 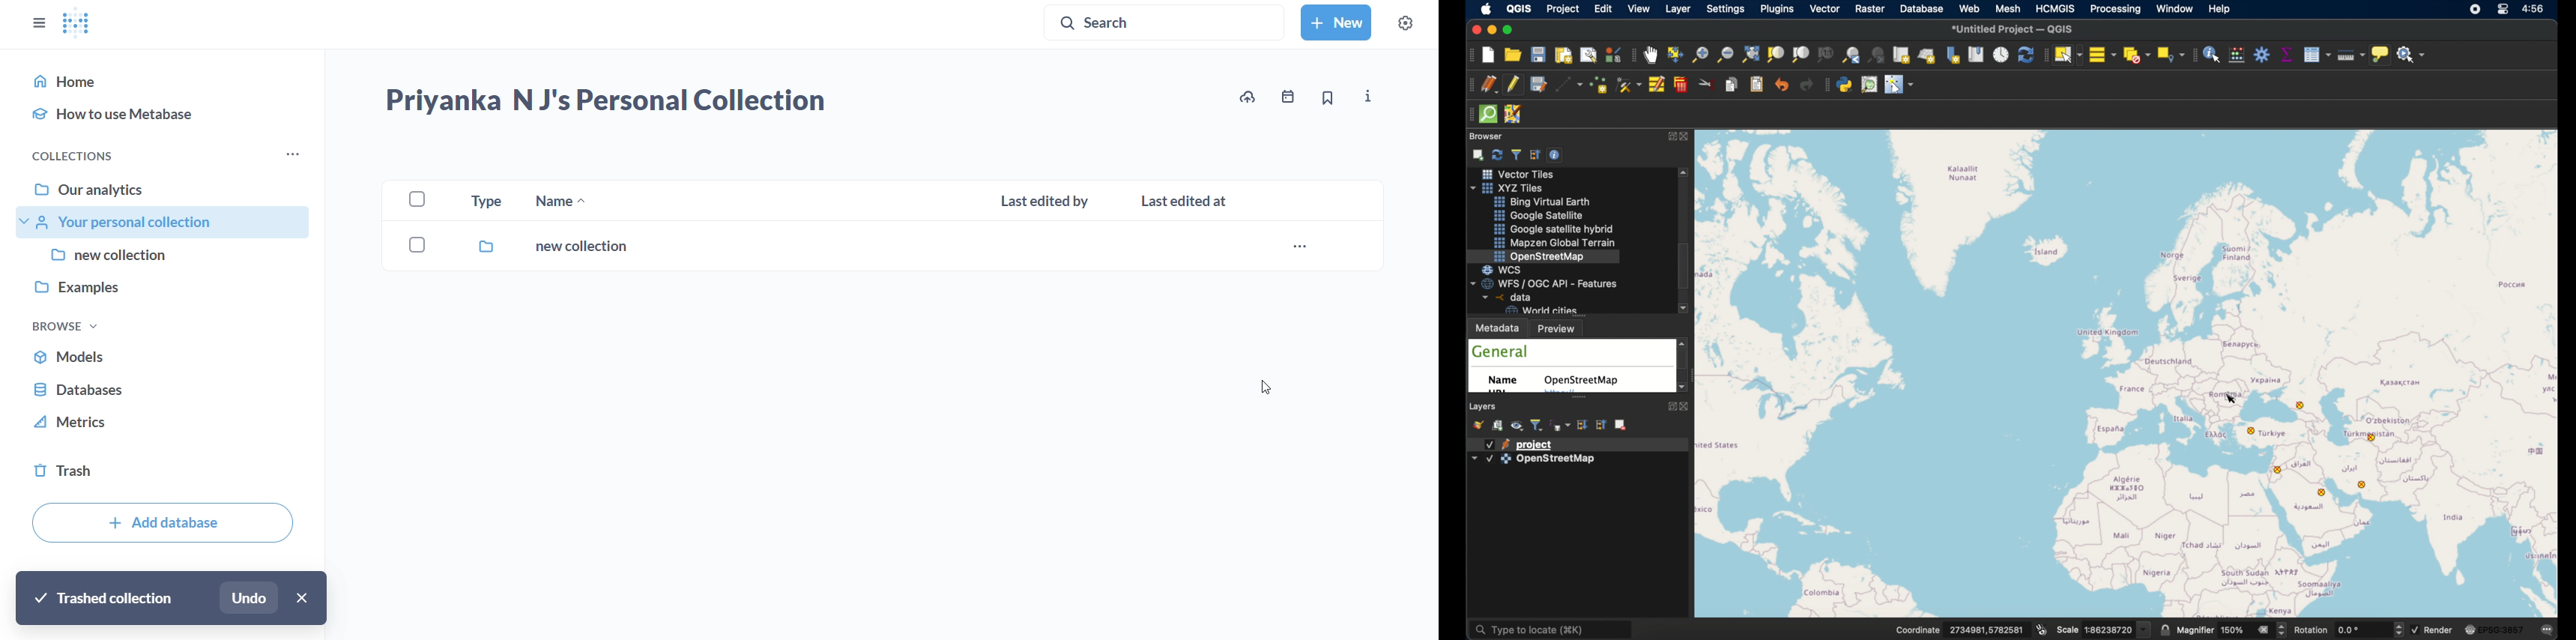 I want to click on new, so click(x=1337, y=23).